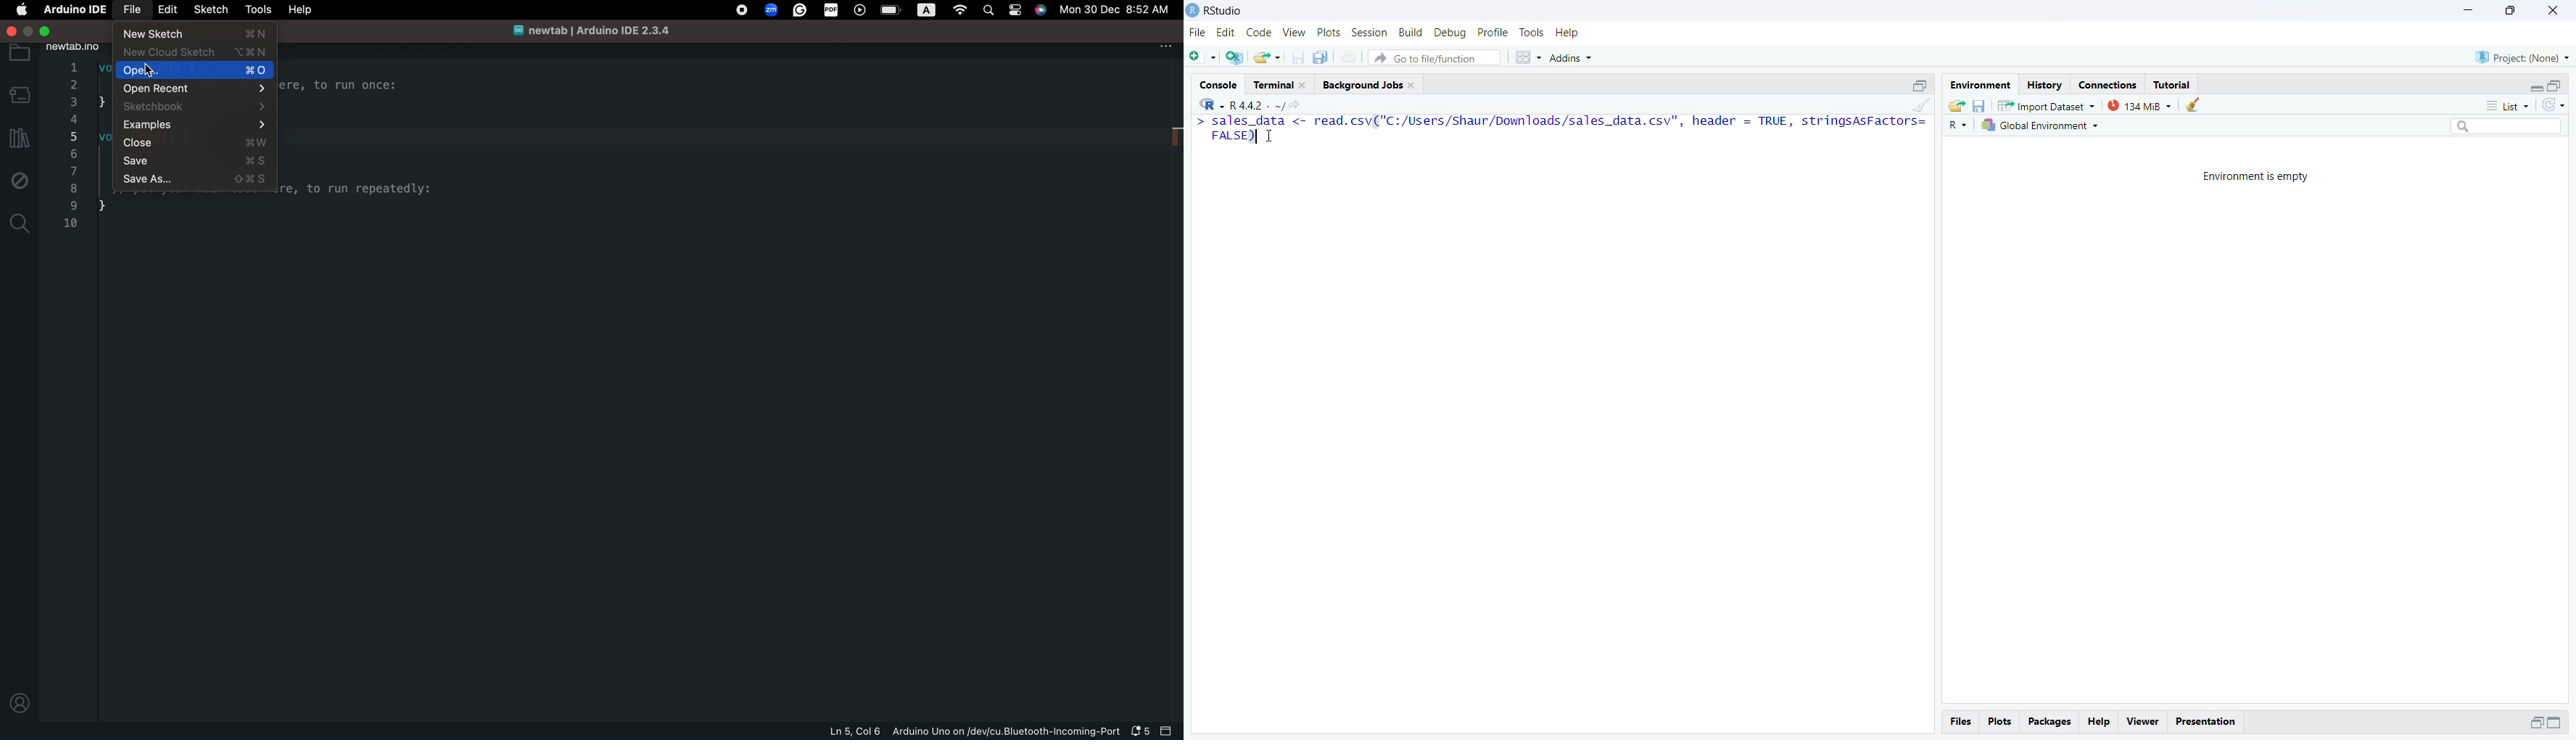  What do you see at coordinates (2042, 128) in the screenshot?
I see `Global Environment` at bounding box center [2042, 128].